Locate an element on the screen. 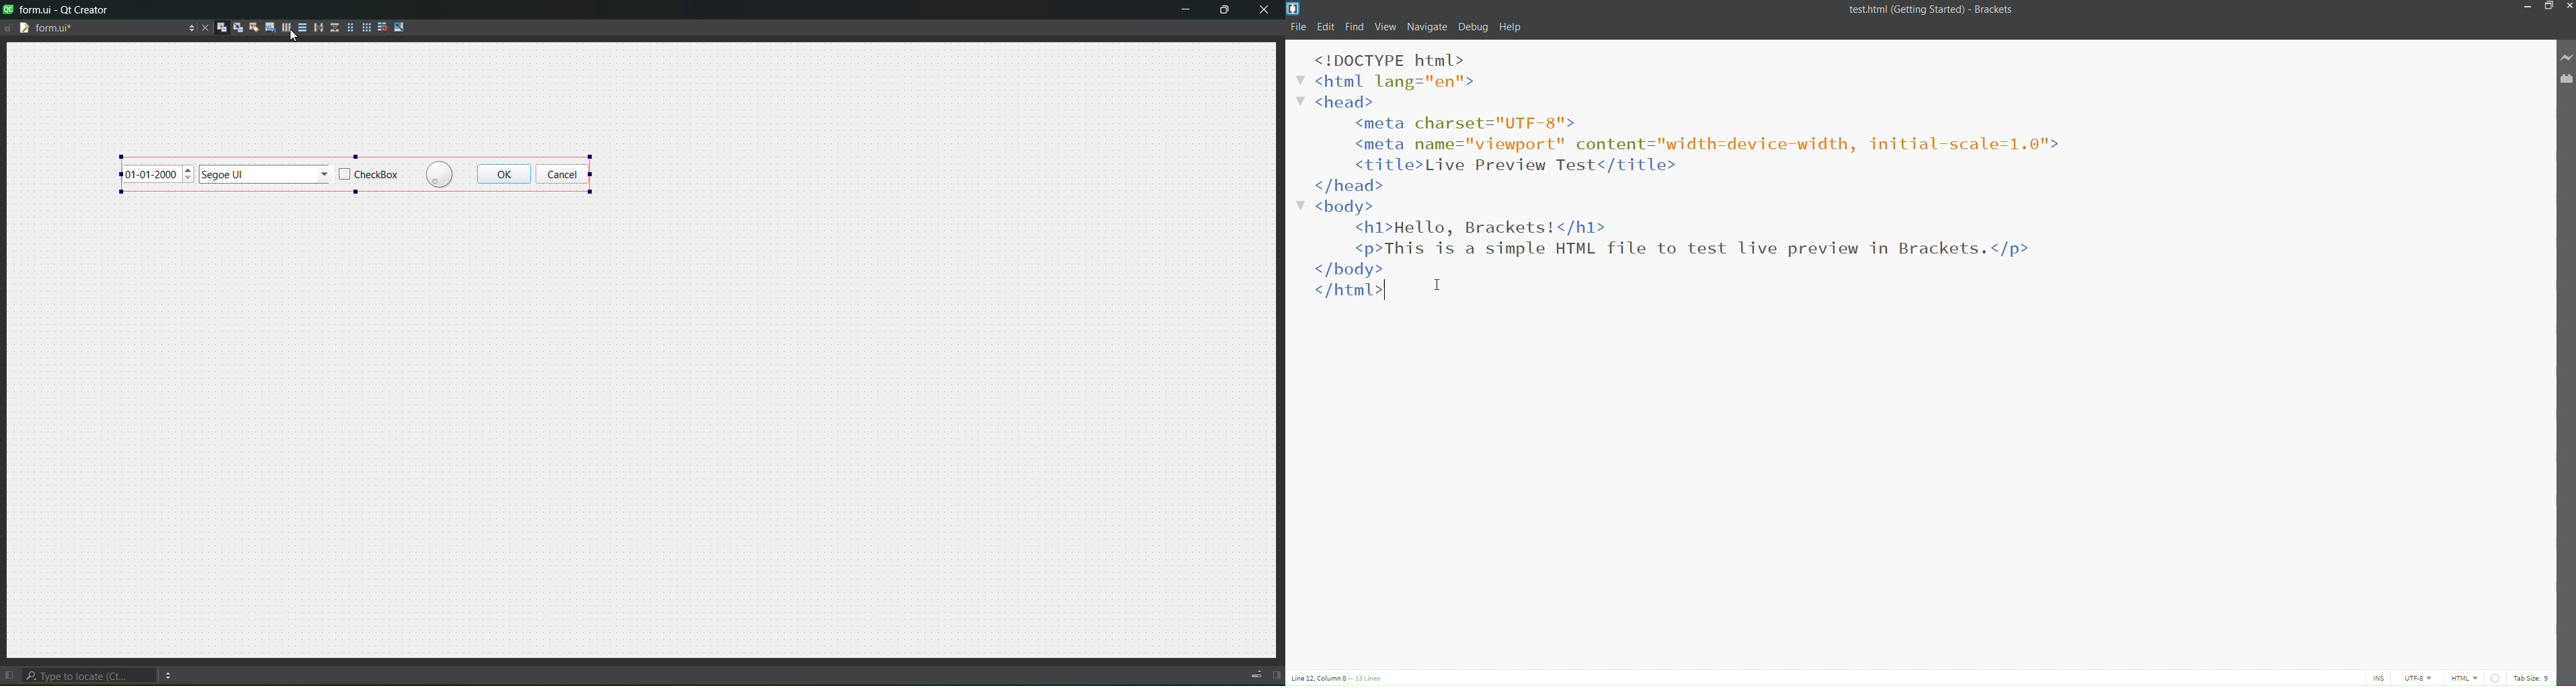  HTML Code is located at coordinates (1701, 178).